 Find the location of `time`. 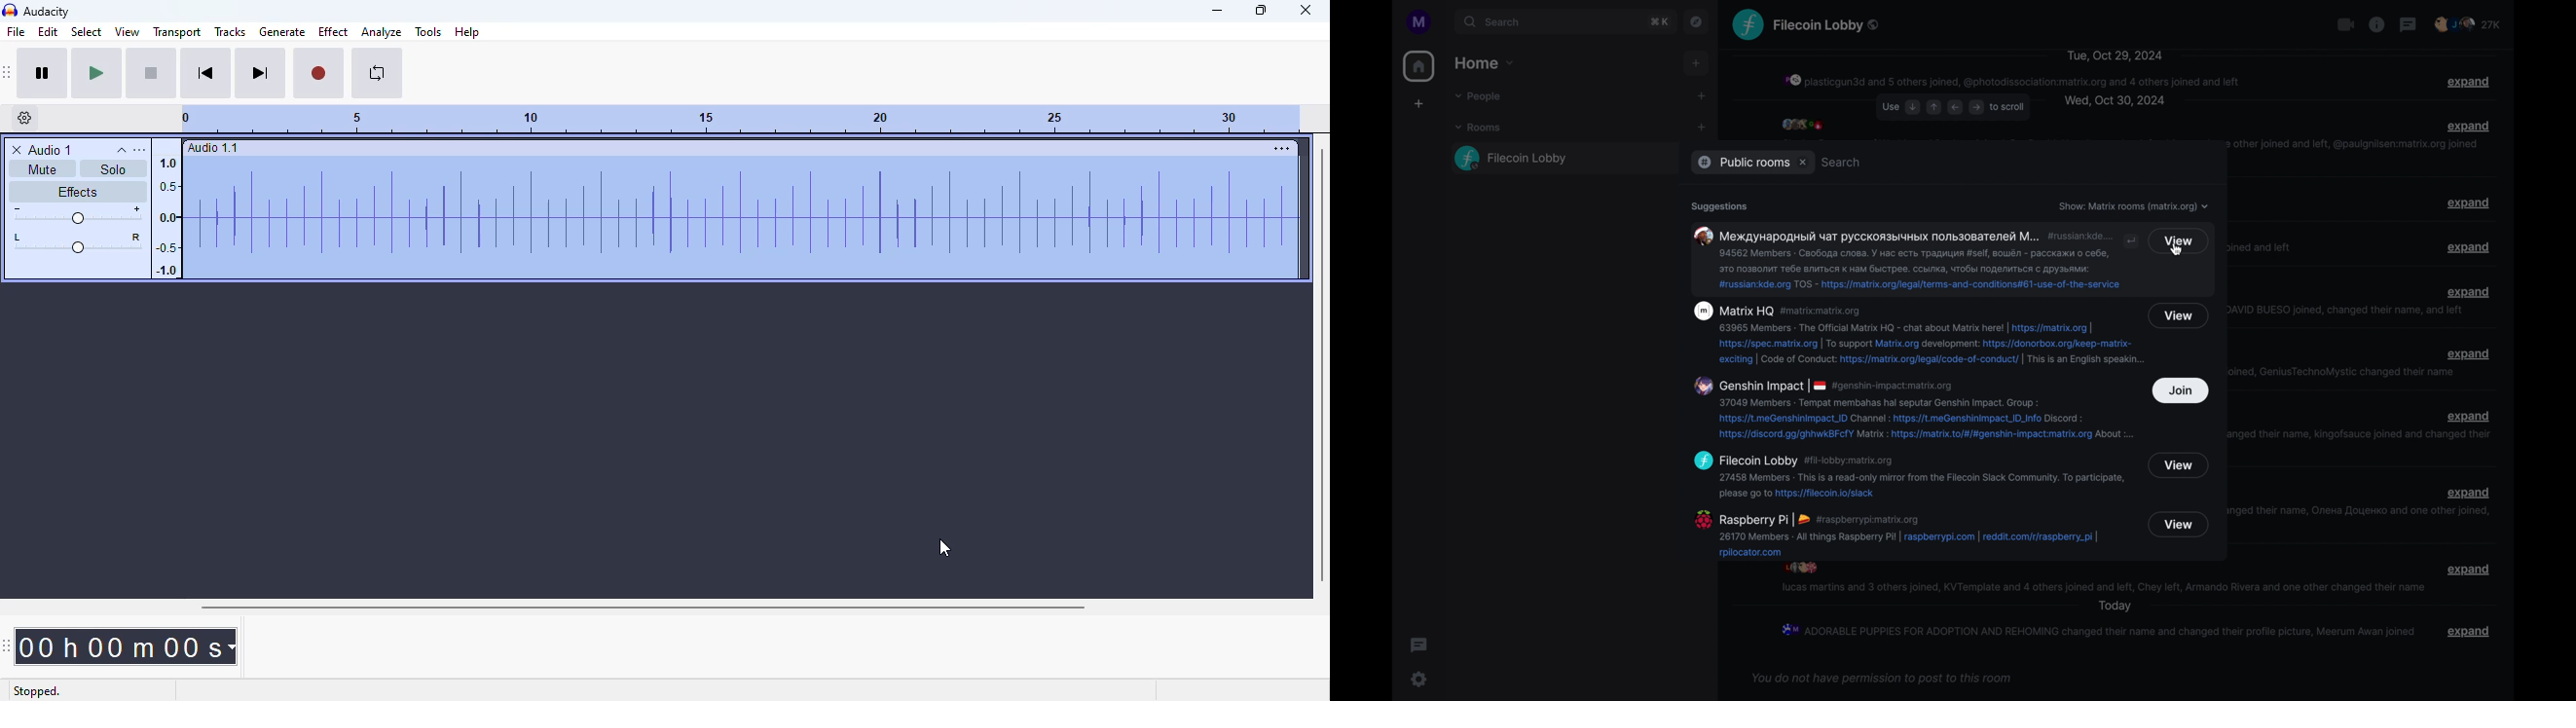

time is located at coordinates (127, 646).